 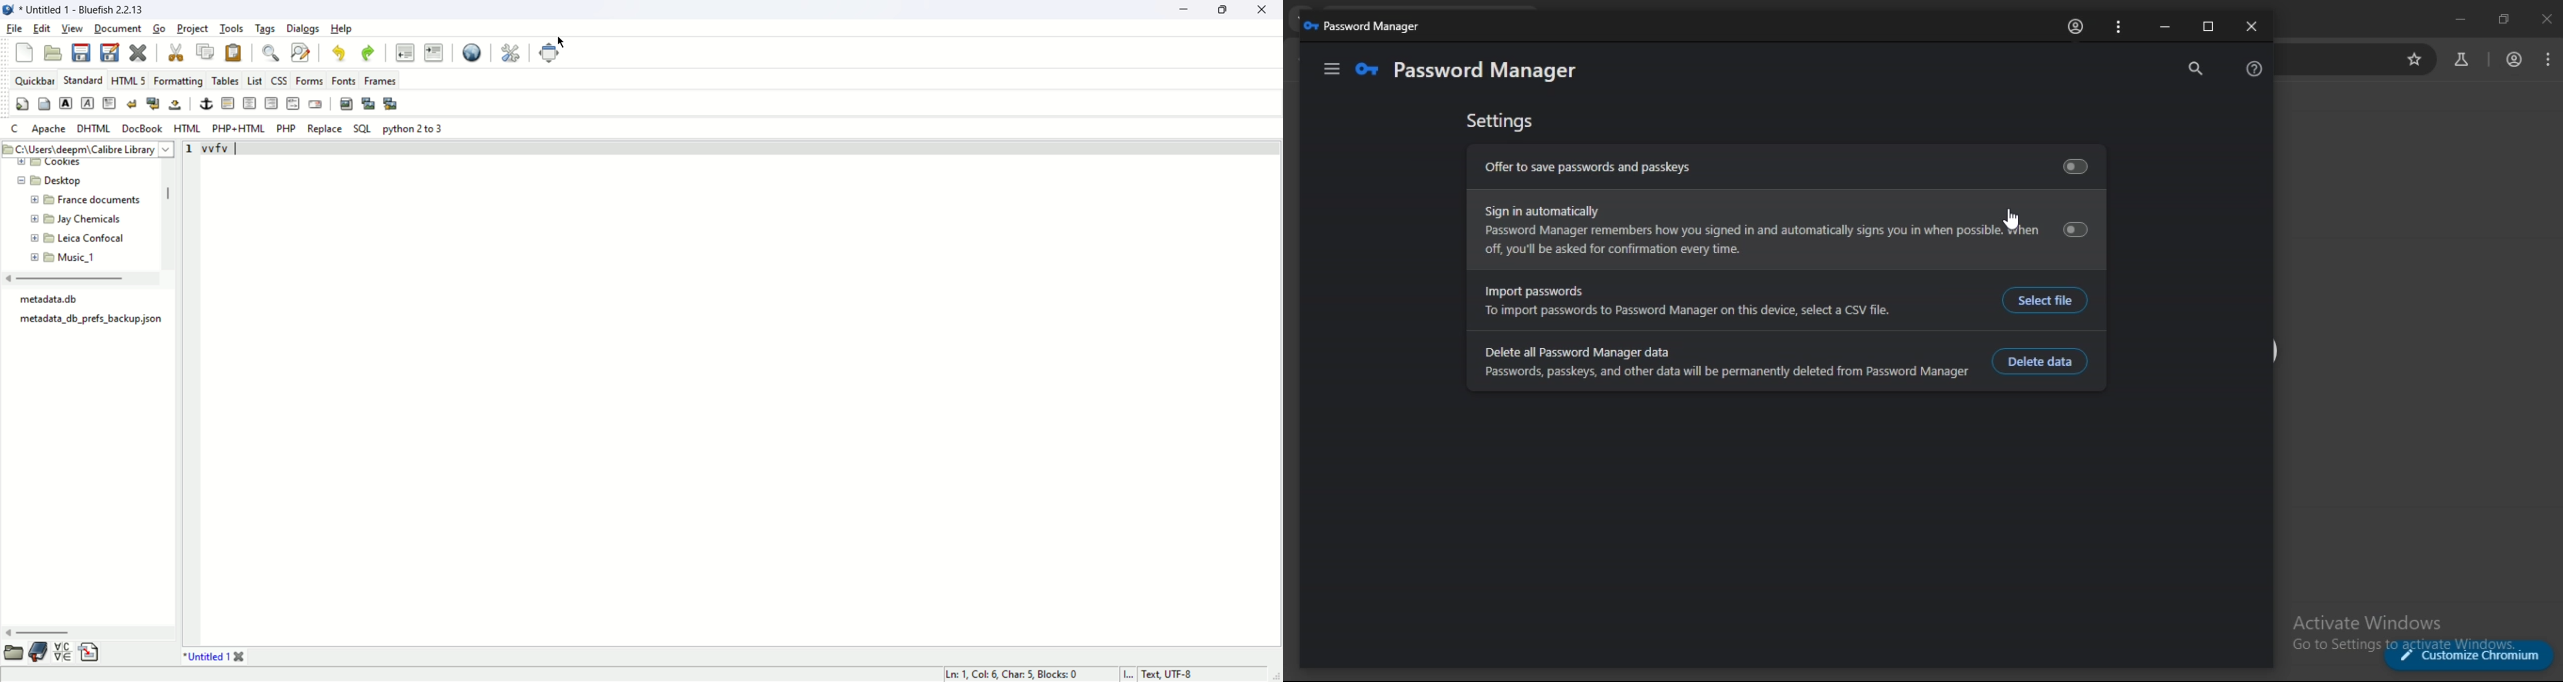 What do you see at coordinates (362, 128) in the screenshot?
I see `SQL` at bounding box center [362, 128].